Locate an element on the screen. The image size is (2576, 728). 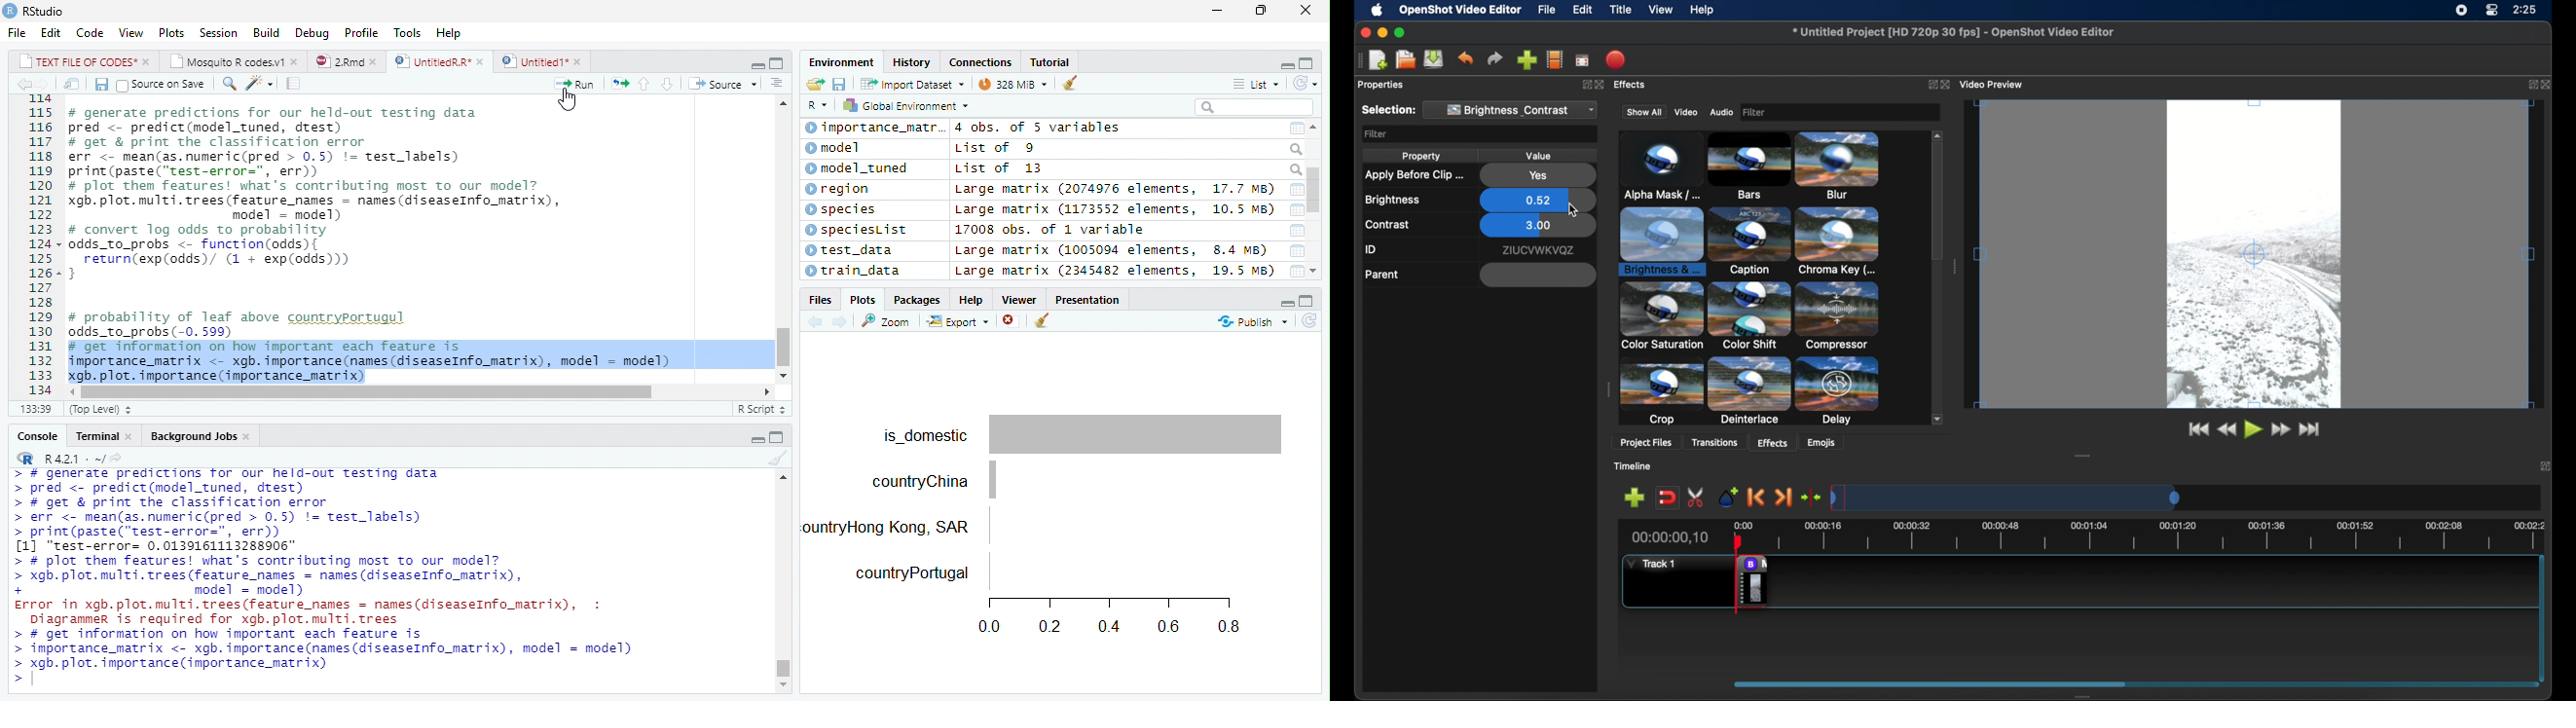
Delete is located at coordinates (1010, 320).